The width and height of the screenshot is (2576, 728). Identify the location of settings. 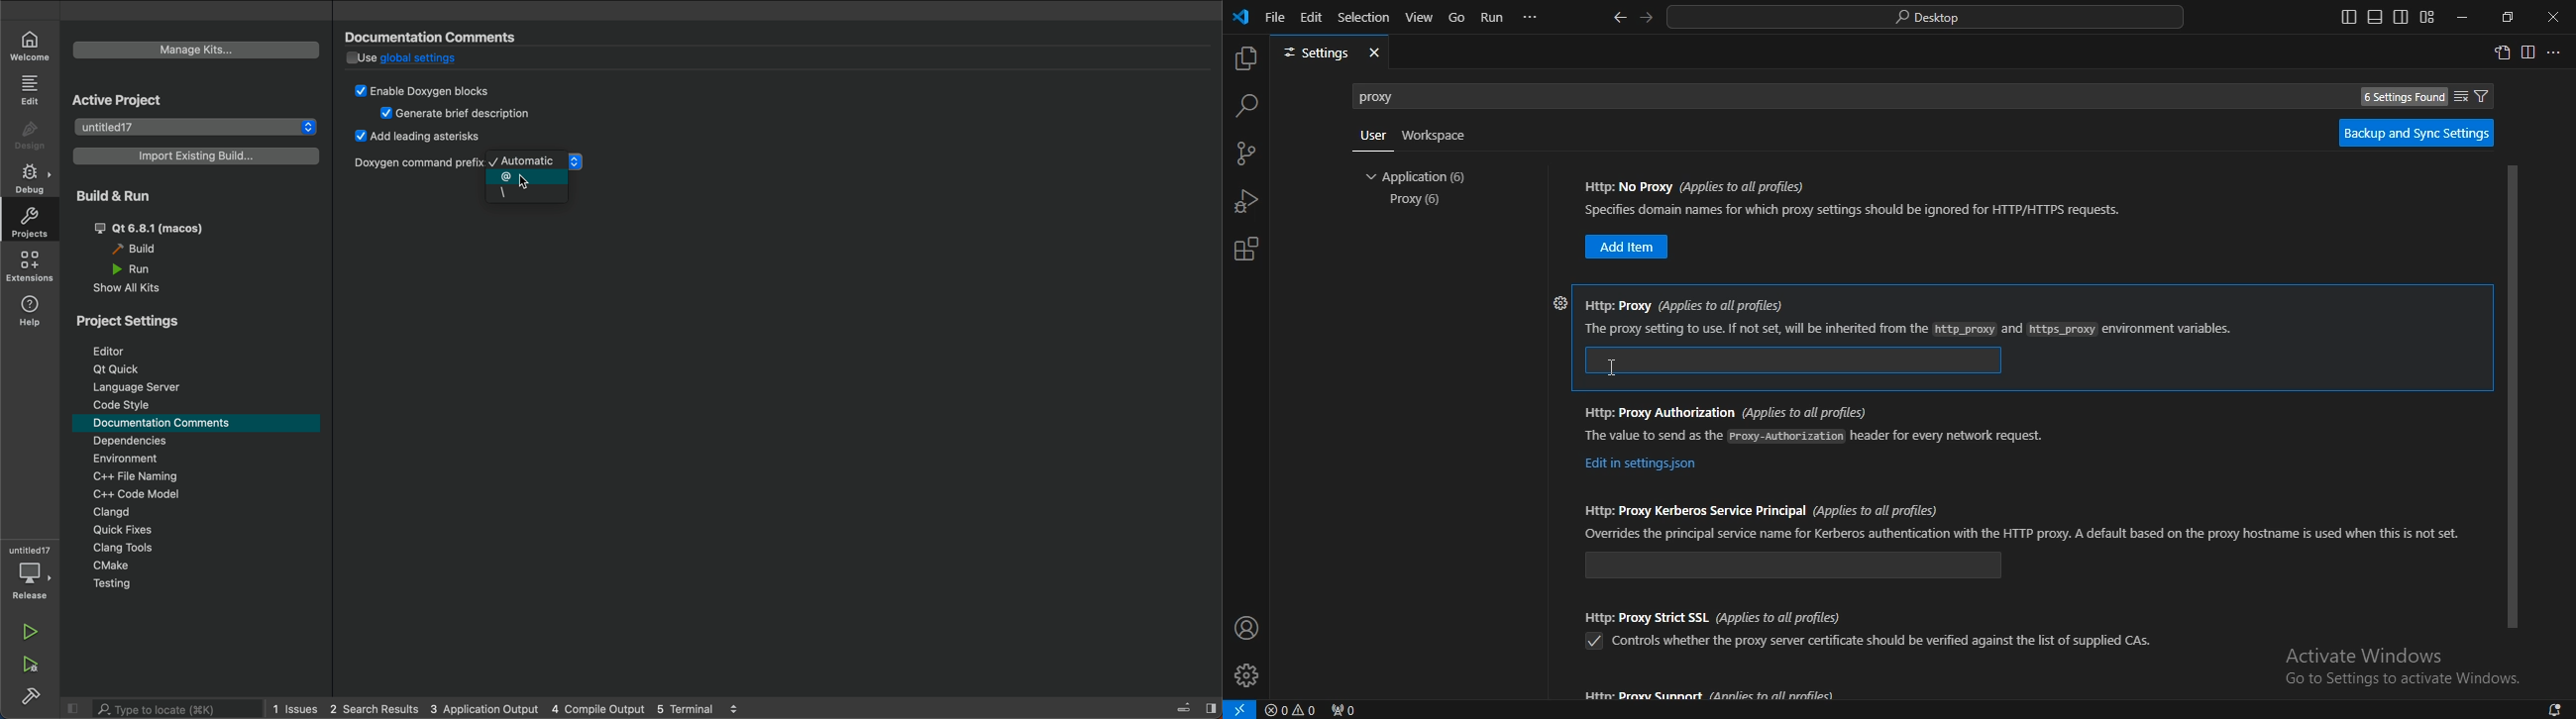
(1313, 53).